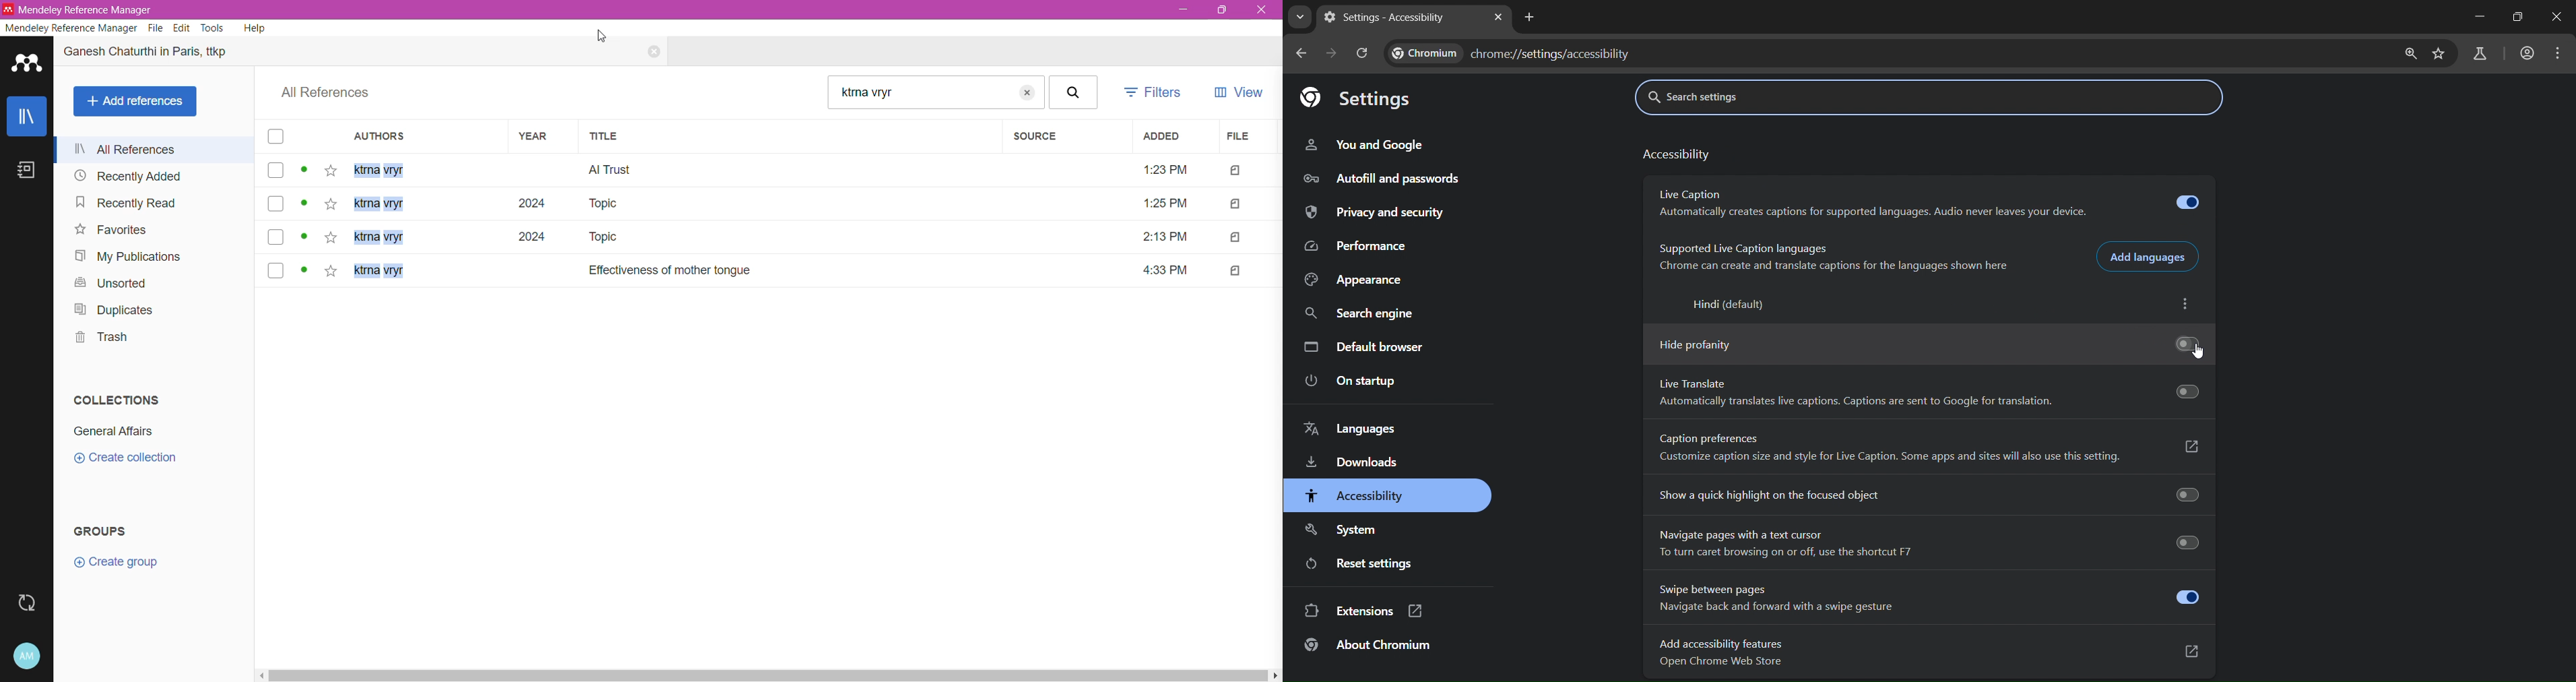 The width and height of the screenshot is (2576, 700). I want to click on Hindi (default), so click(1731, 305).